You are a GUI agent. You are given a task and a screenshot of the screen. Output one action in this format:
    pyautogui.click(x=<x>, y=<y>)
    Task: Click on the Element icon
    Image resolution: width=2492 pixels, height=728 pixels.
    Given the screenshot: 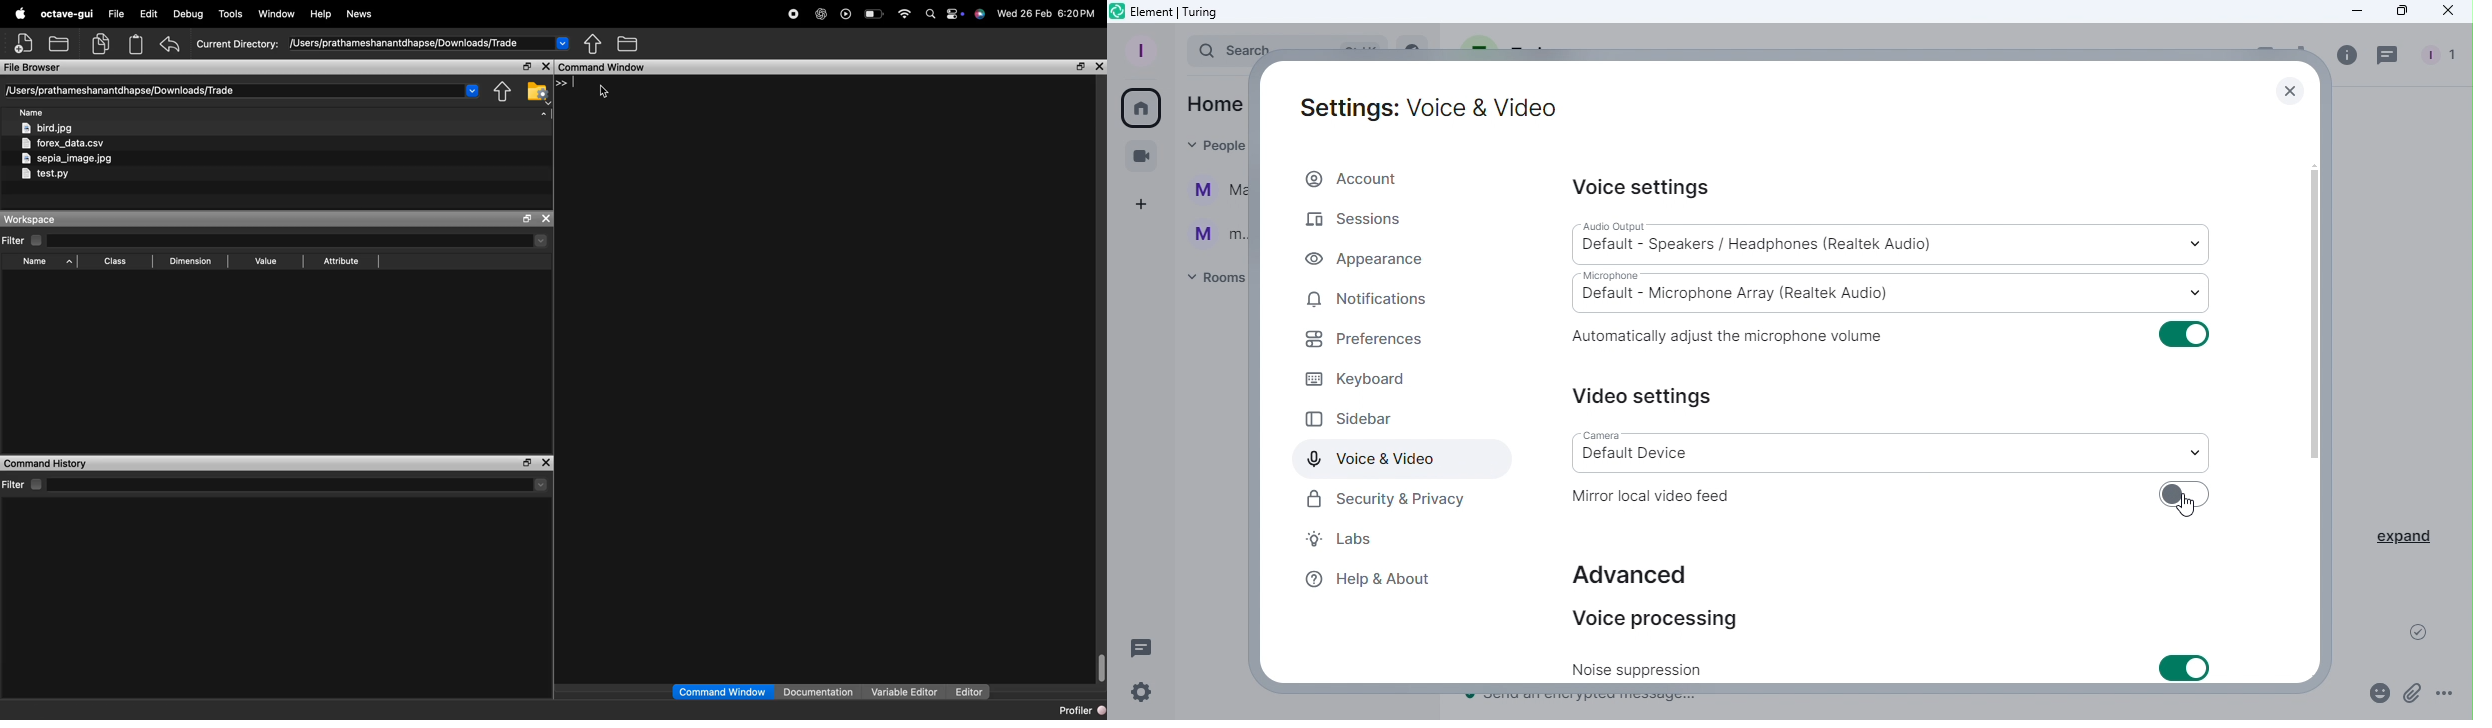 What is the action you would take?
    pyautogui.click(x=1191, y=13)
    